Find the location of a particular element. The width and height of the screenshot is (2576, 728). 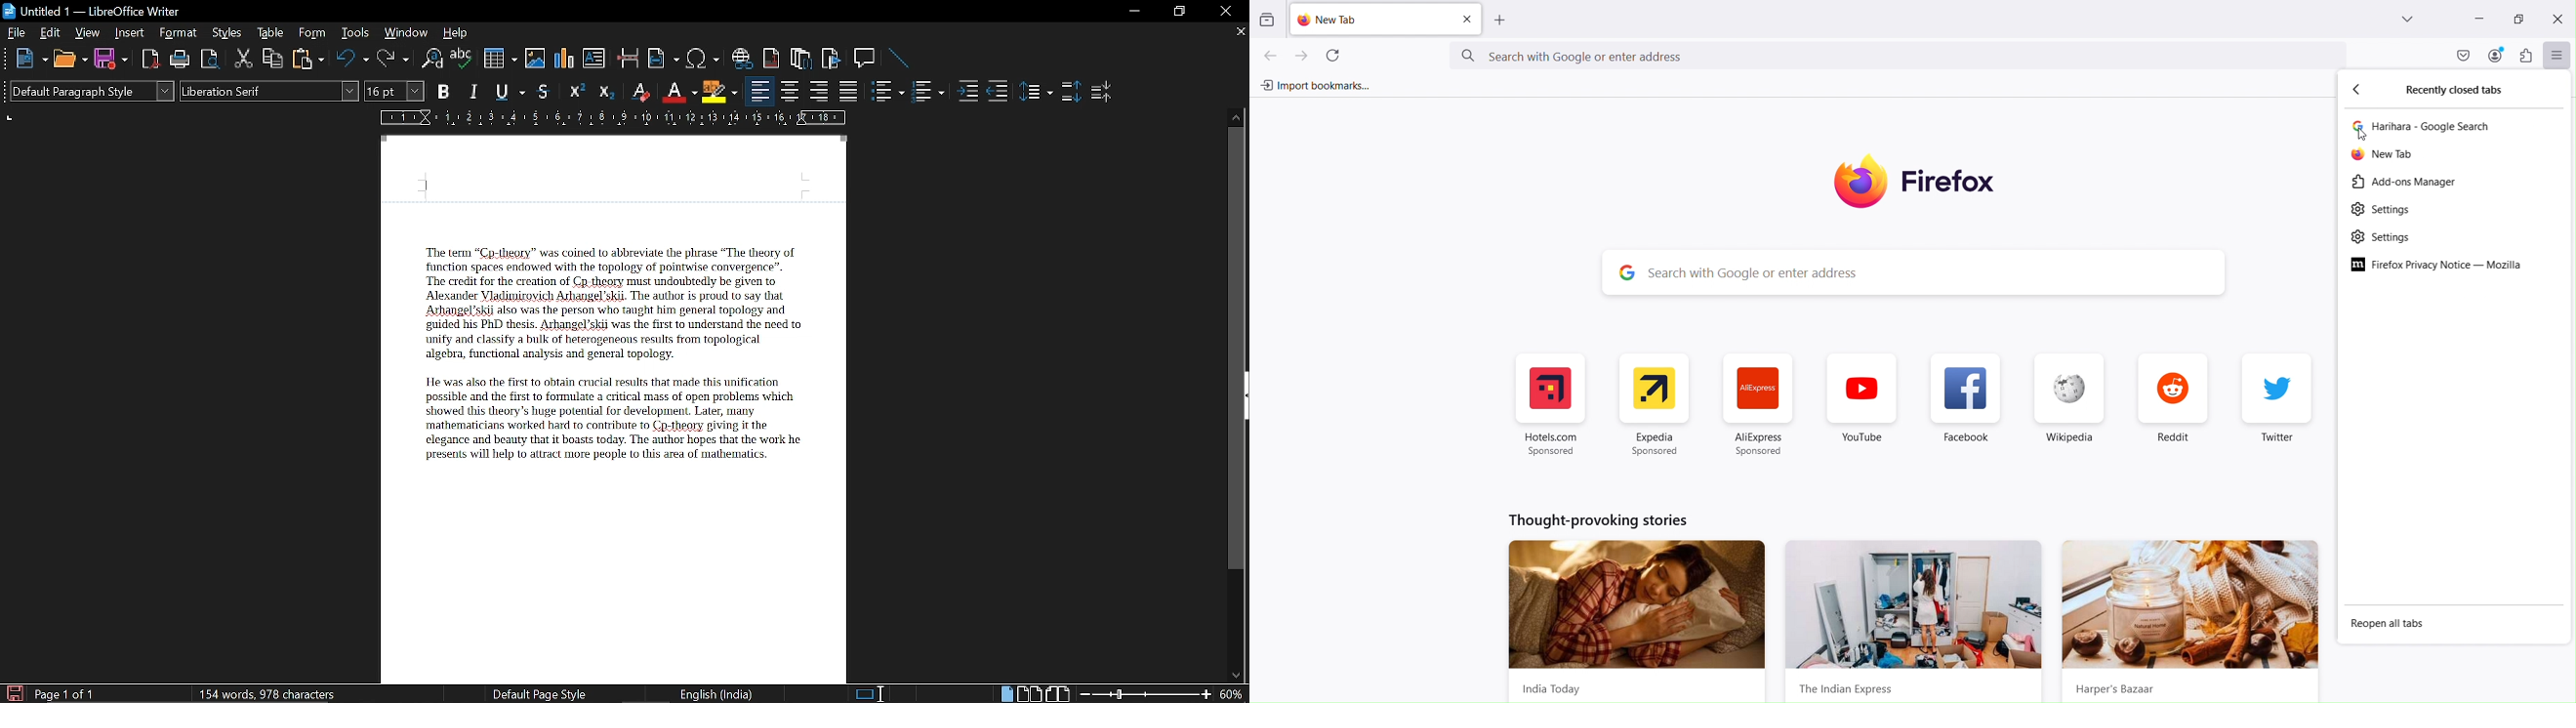

Strike through is located at coordinates (546, 91).